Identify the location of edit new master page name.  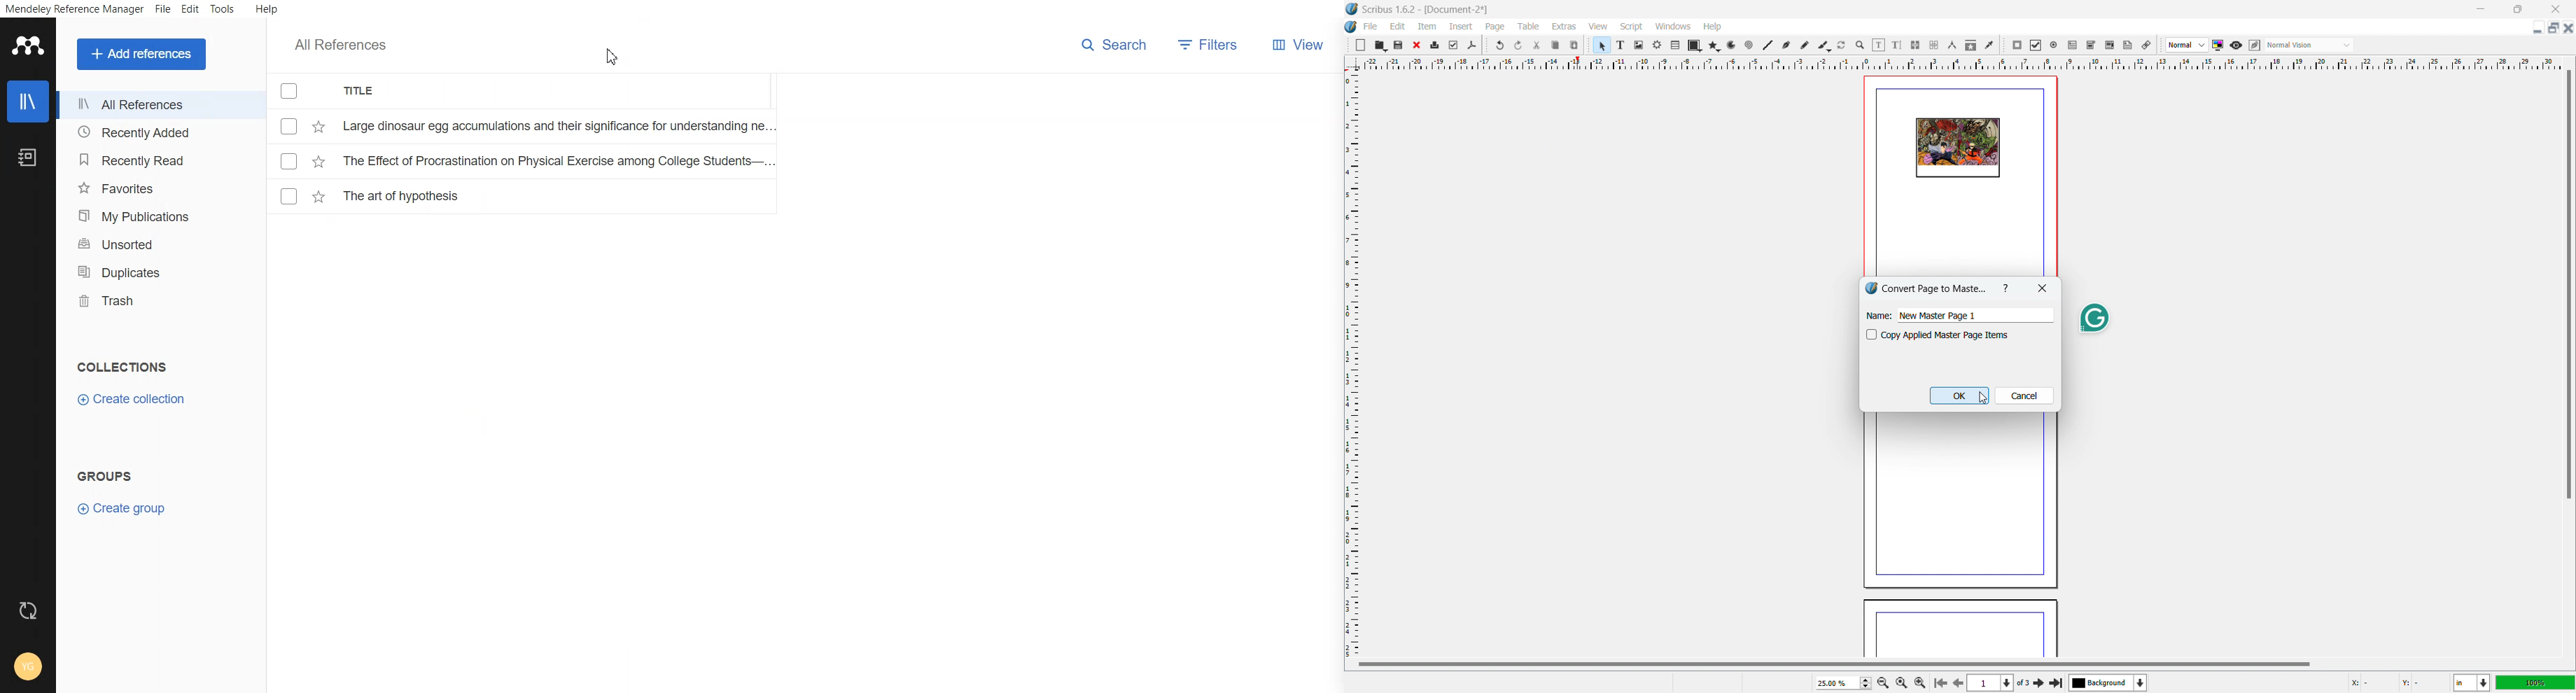
(1975, 316).